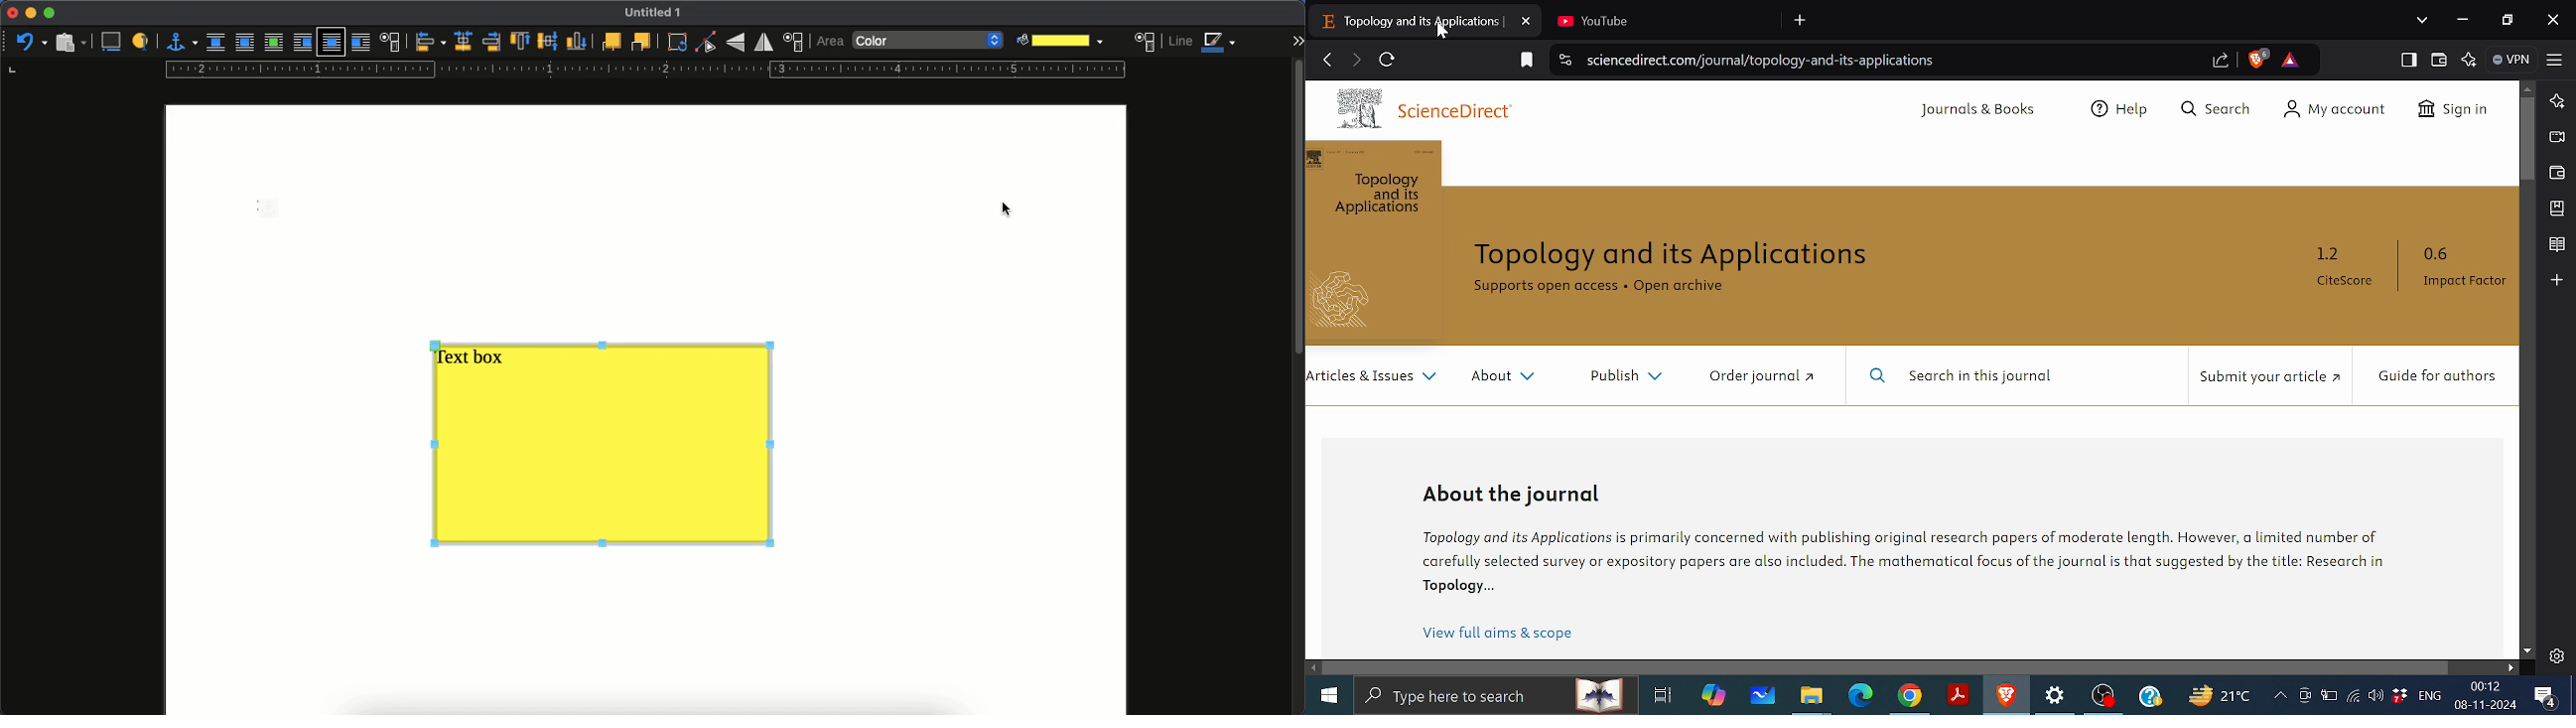 This screenshot has height=728, width=2576. What do you see at coordinates (641, 43) in the screenshot?
I see `back one` at bounding box center [641, 43].